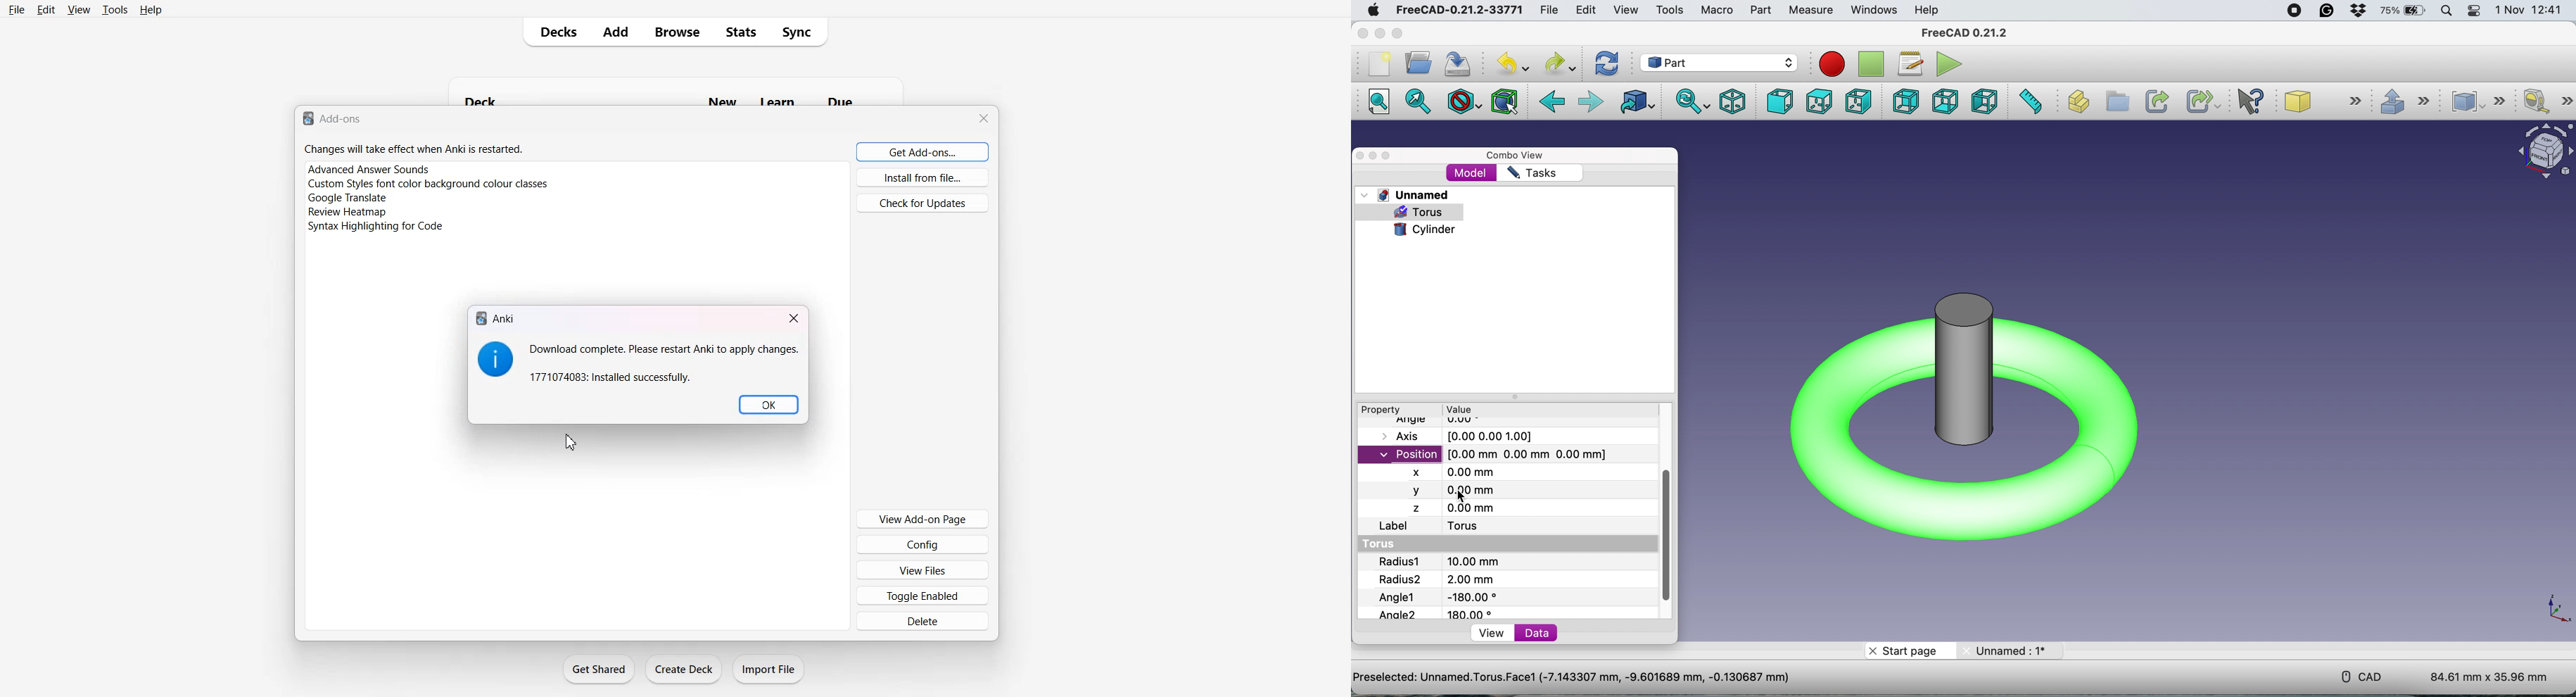 This screenshot has width=2576, height=700. What do you see at coordinates (2016, 651) in the screenshot?
I see `unnamed` at bounding box center [2016, 651].